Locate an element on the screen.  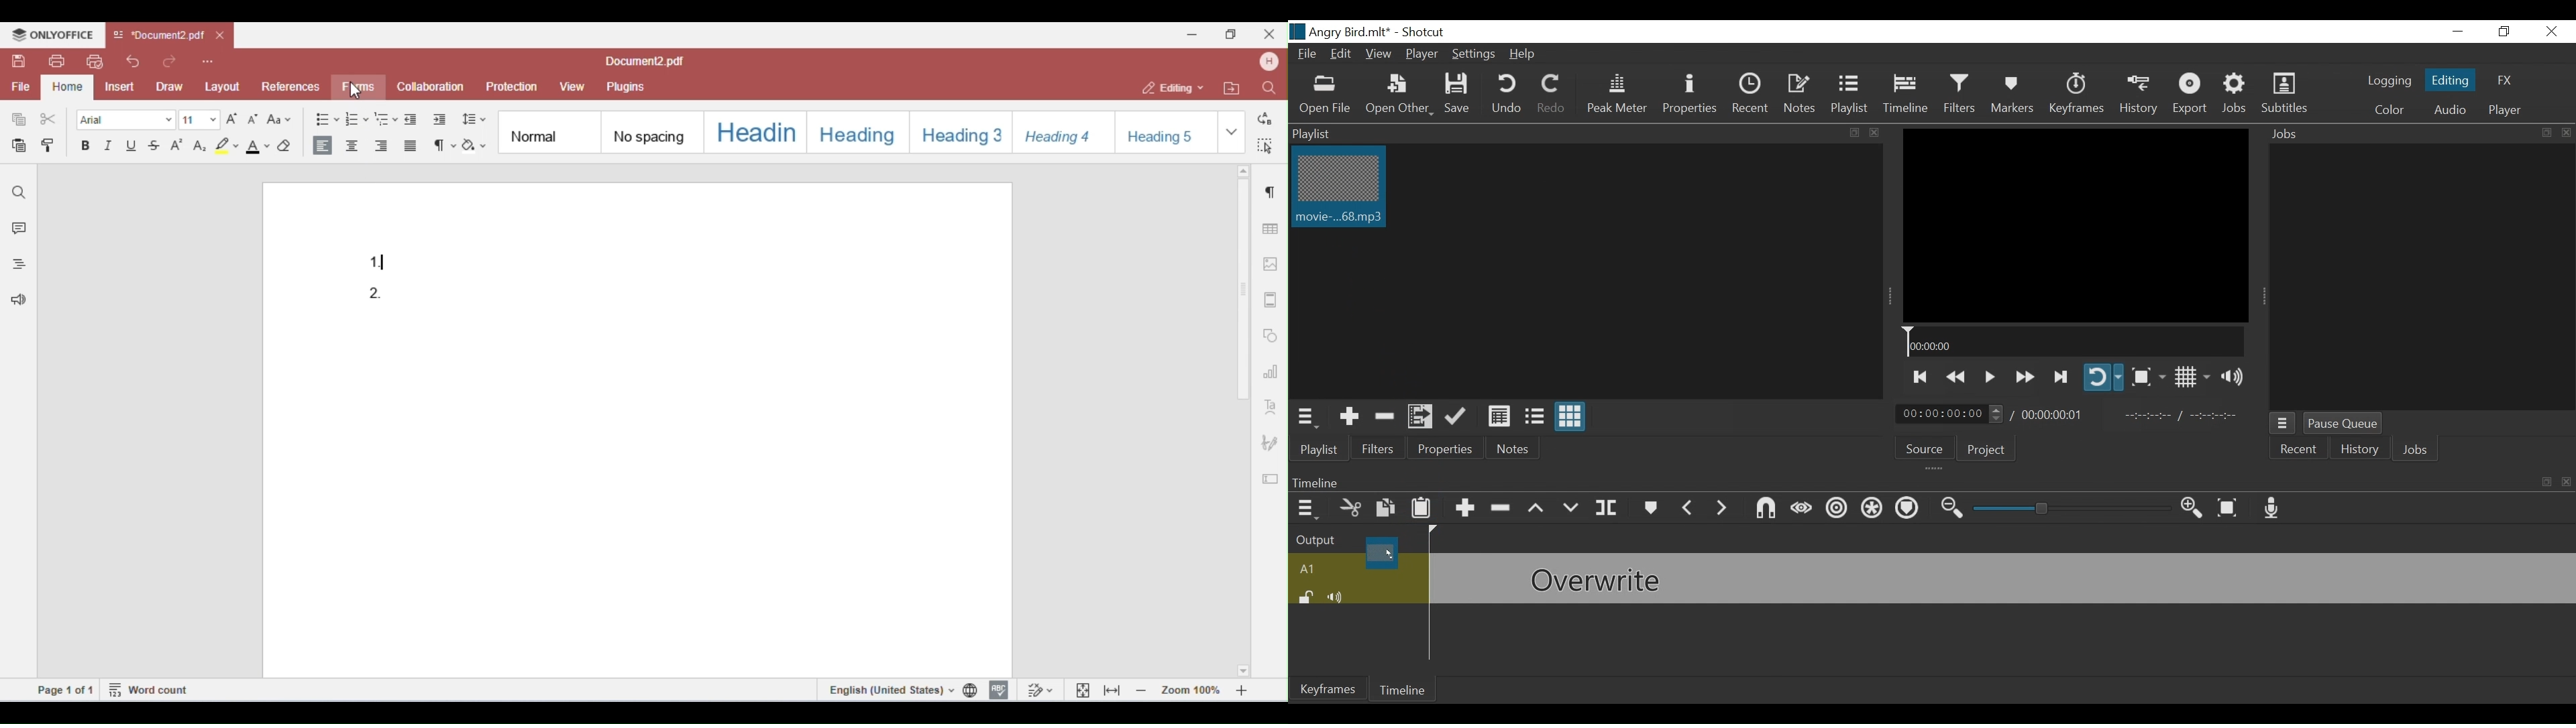
Playlist menu is located at coordinates (1311, 416).